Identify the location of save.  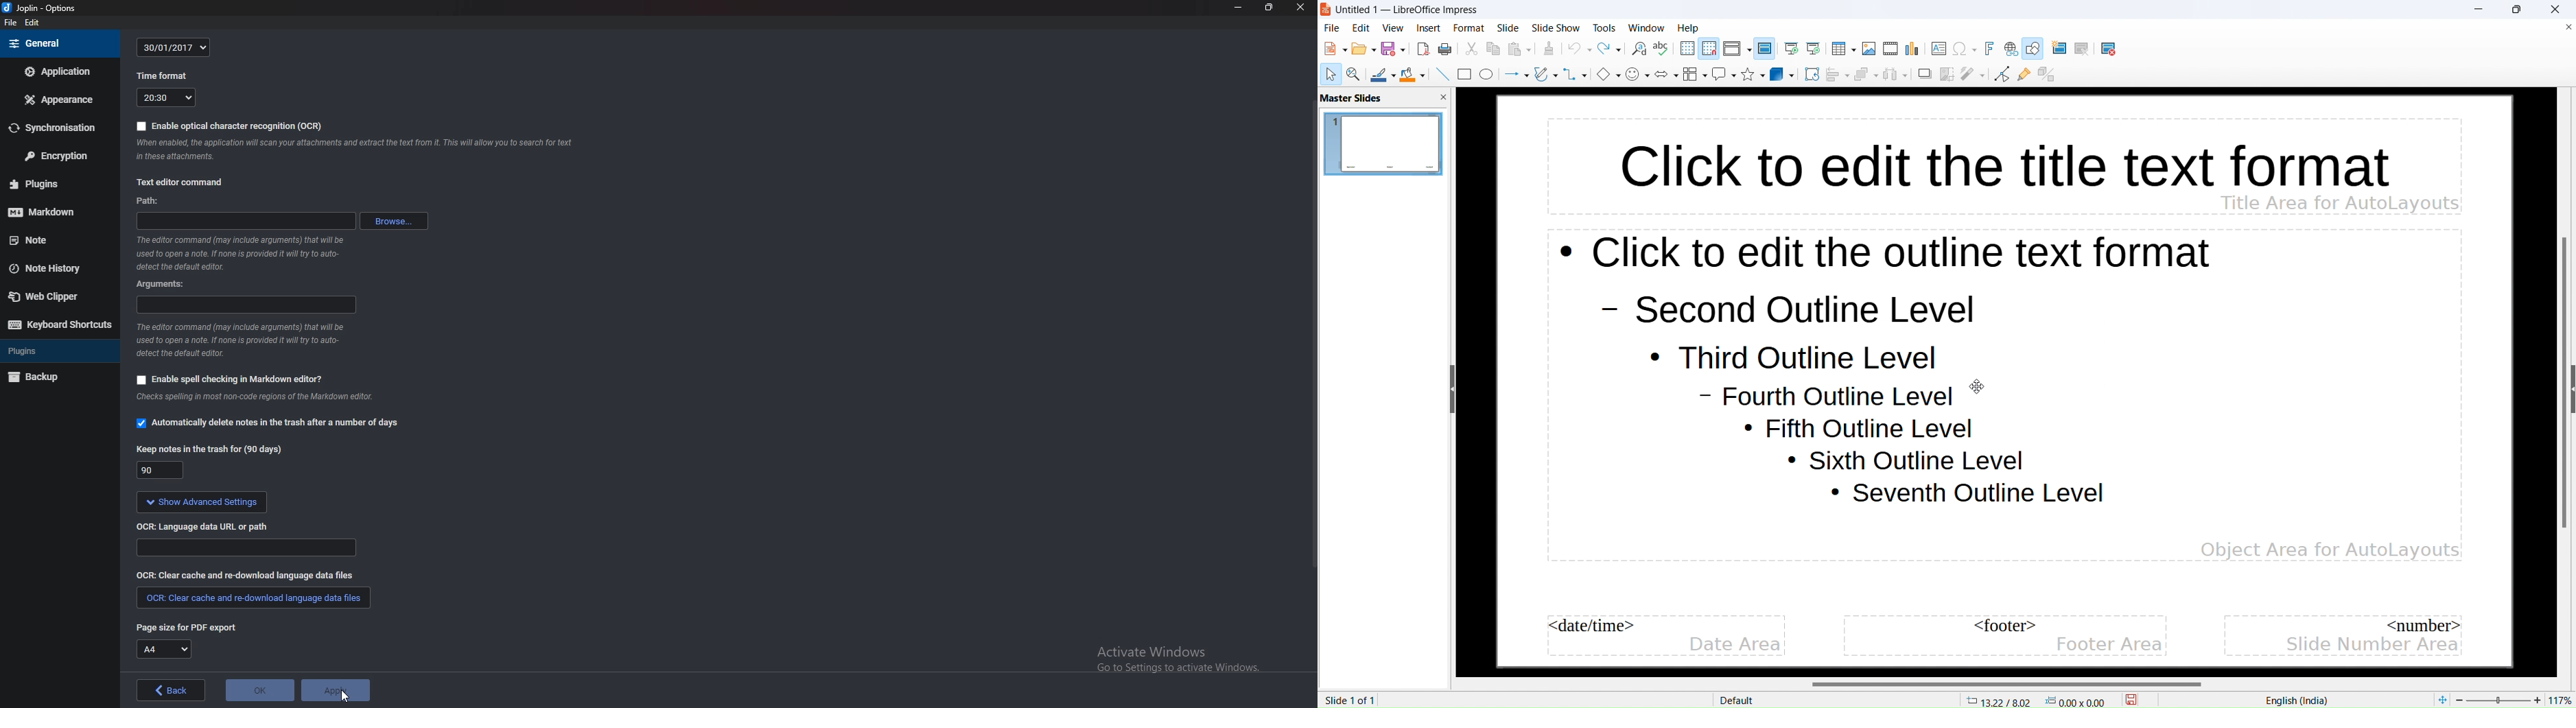
(2132, 698).